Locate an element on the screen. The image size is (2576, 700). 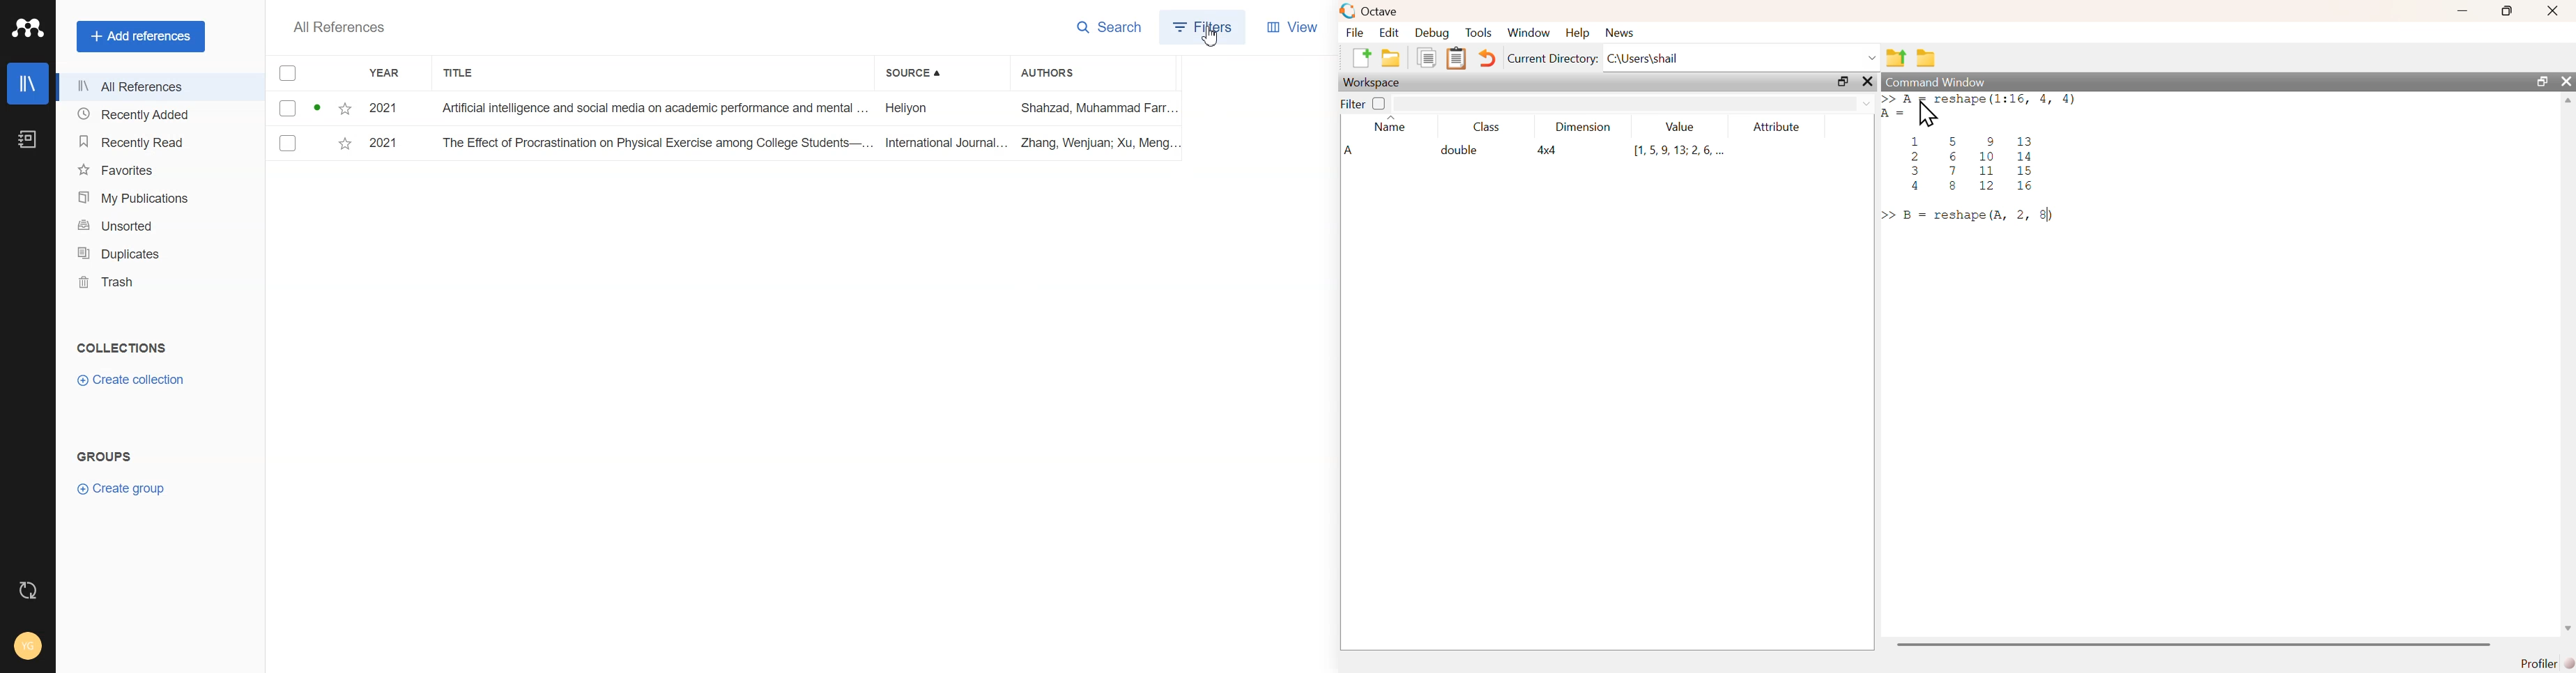
off is located at coordinates (1379, 104).